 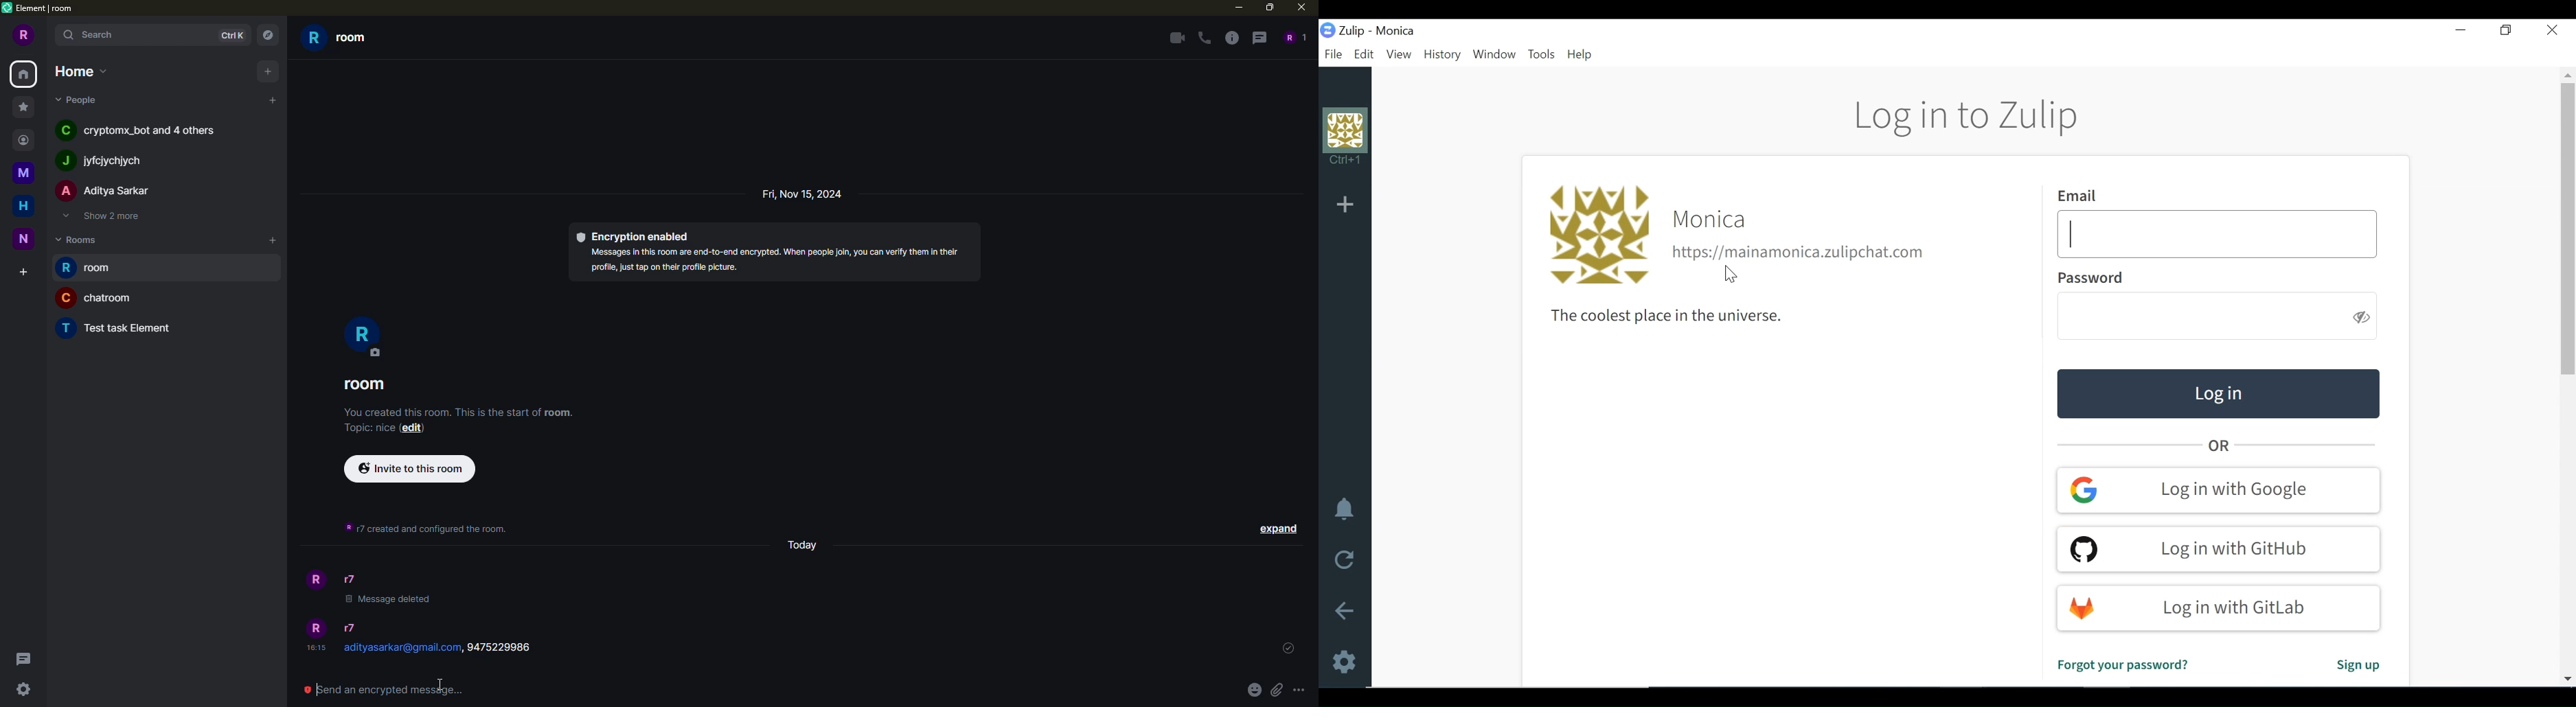 What do you see at coordinates (2218, 548) in the screenshot?
I see `Log in with GitHub` at bounding box center [2218, 548].